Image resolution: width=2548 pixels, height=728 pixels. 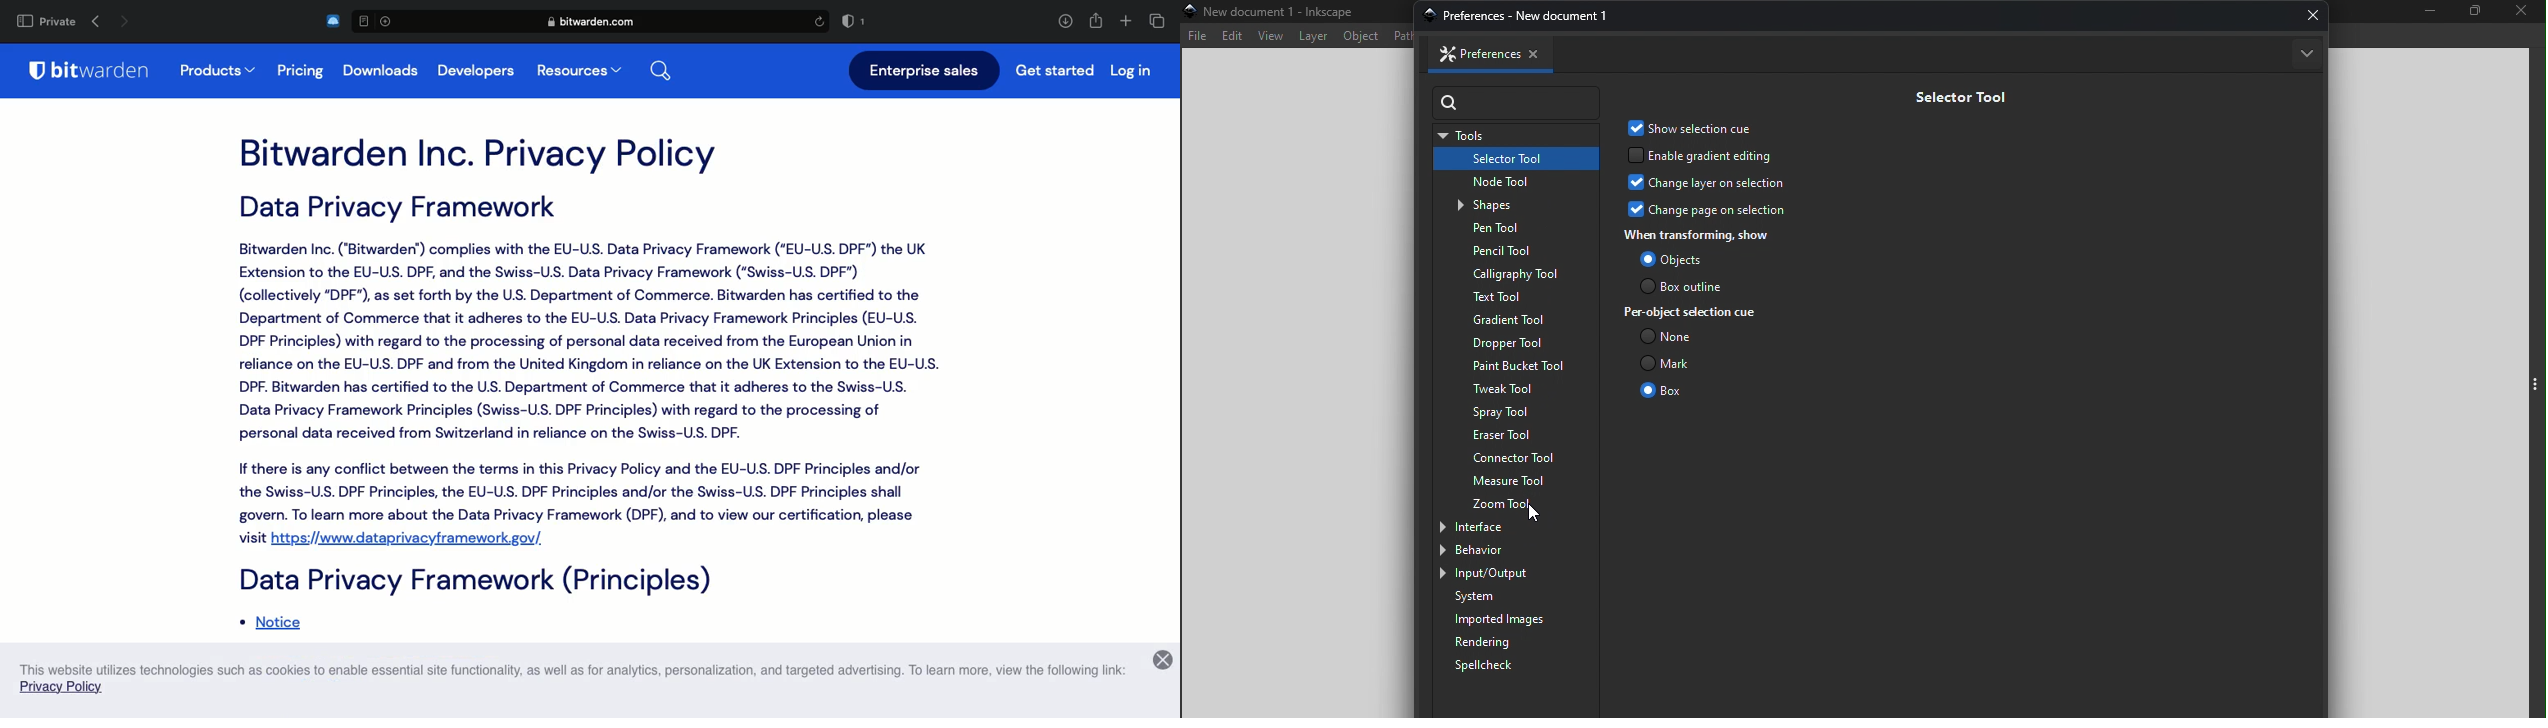 I want to click on bitwarden, so click(x=87, y=71).